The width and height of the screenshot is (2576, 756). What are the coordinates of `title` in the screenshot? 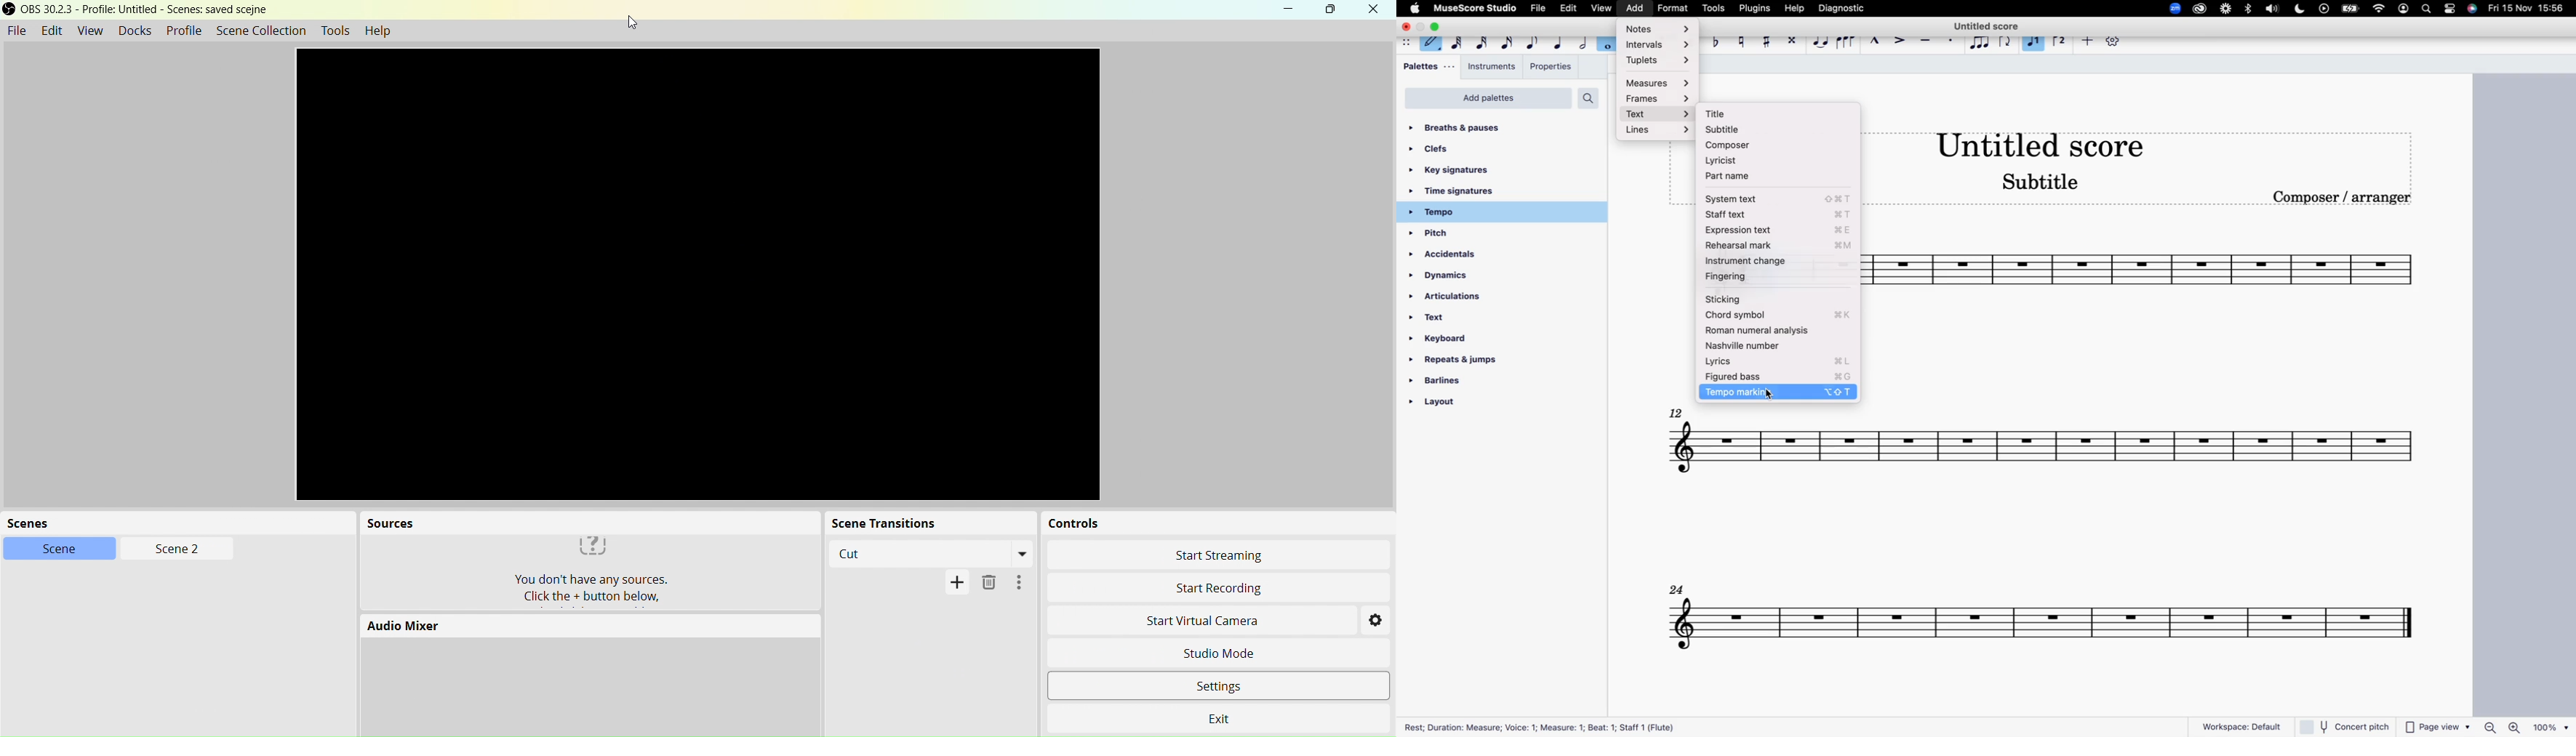 It's located at (1774, 114).